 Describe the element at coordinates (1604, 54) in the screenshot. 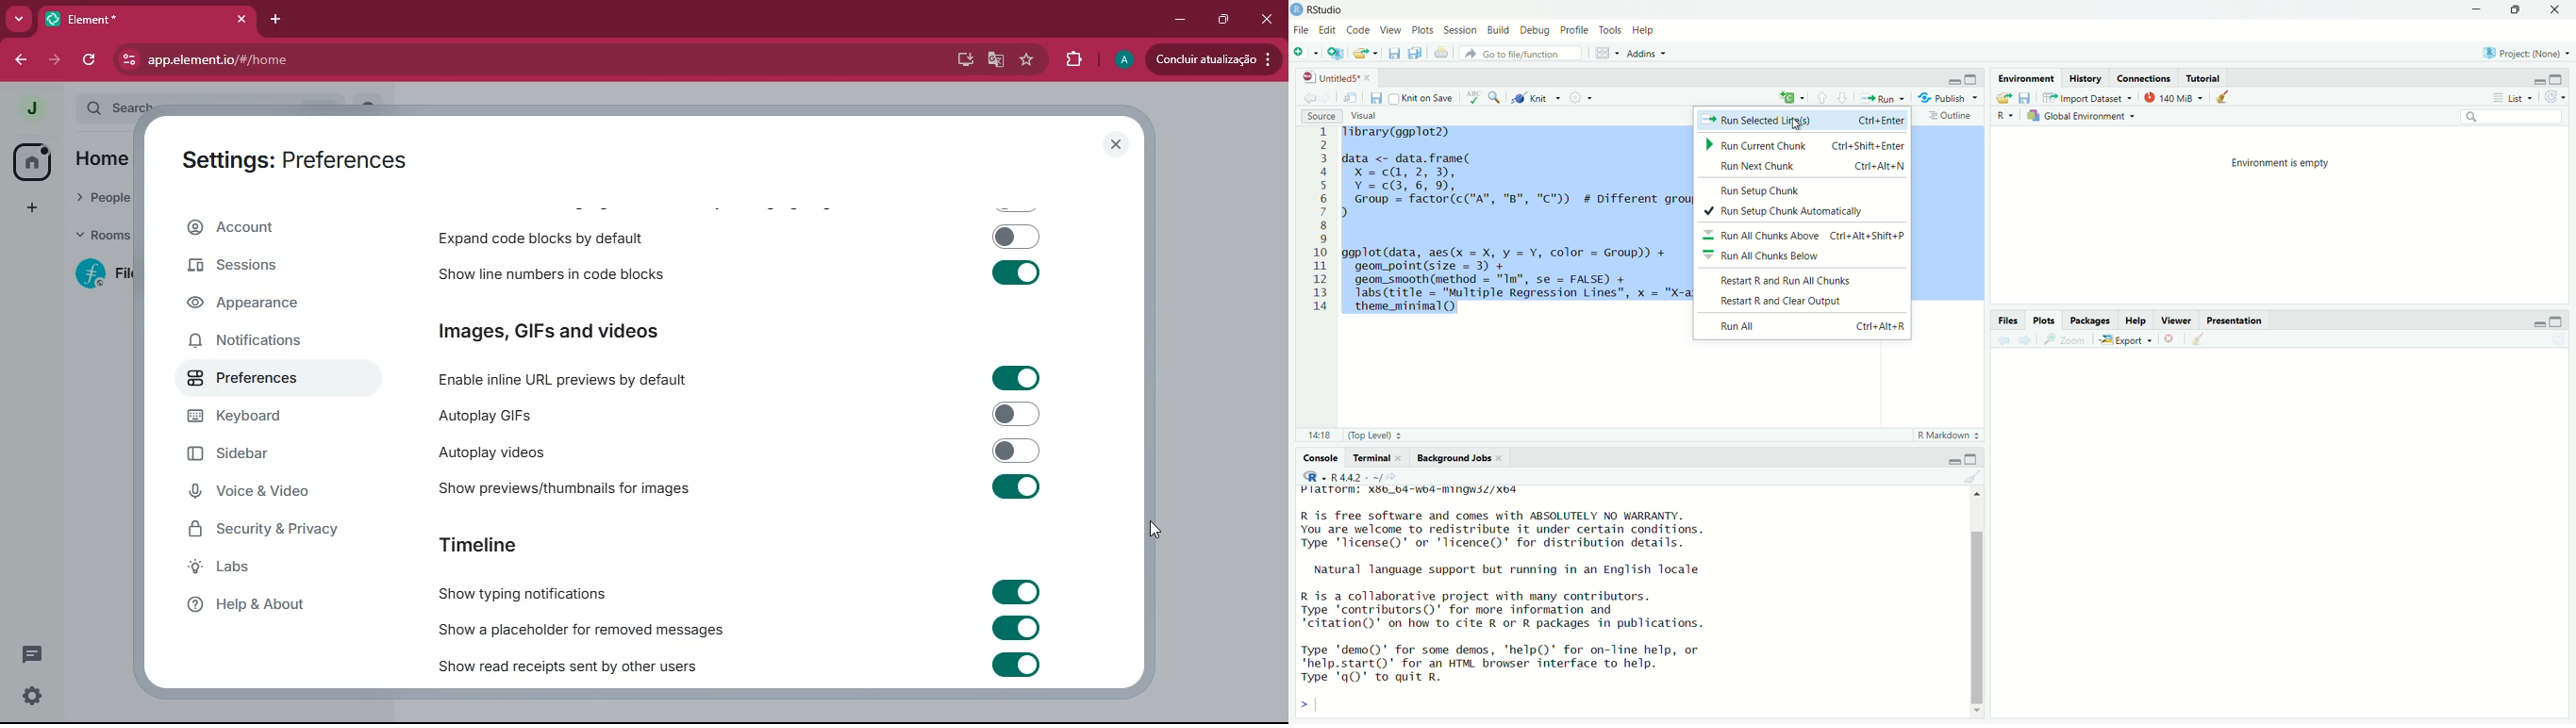

I see `grid` at that location.